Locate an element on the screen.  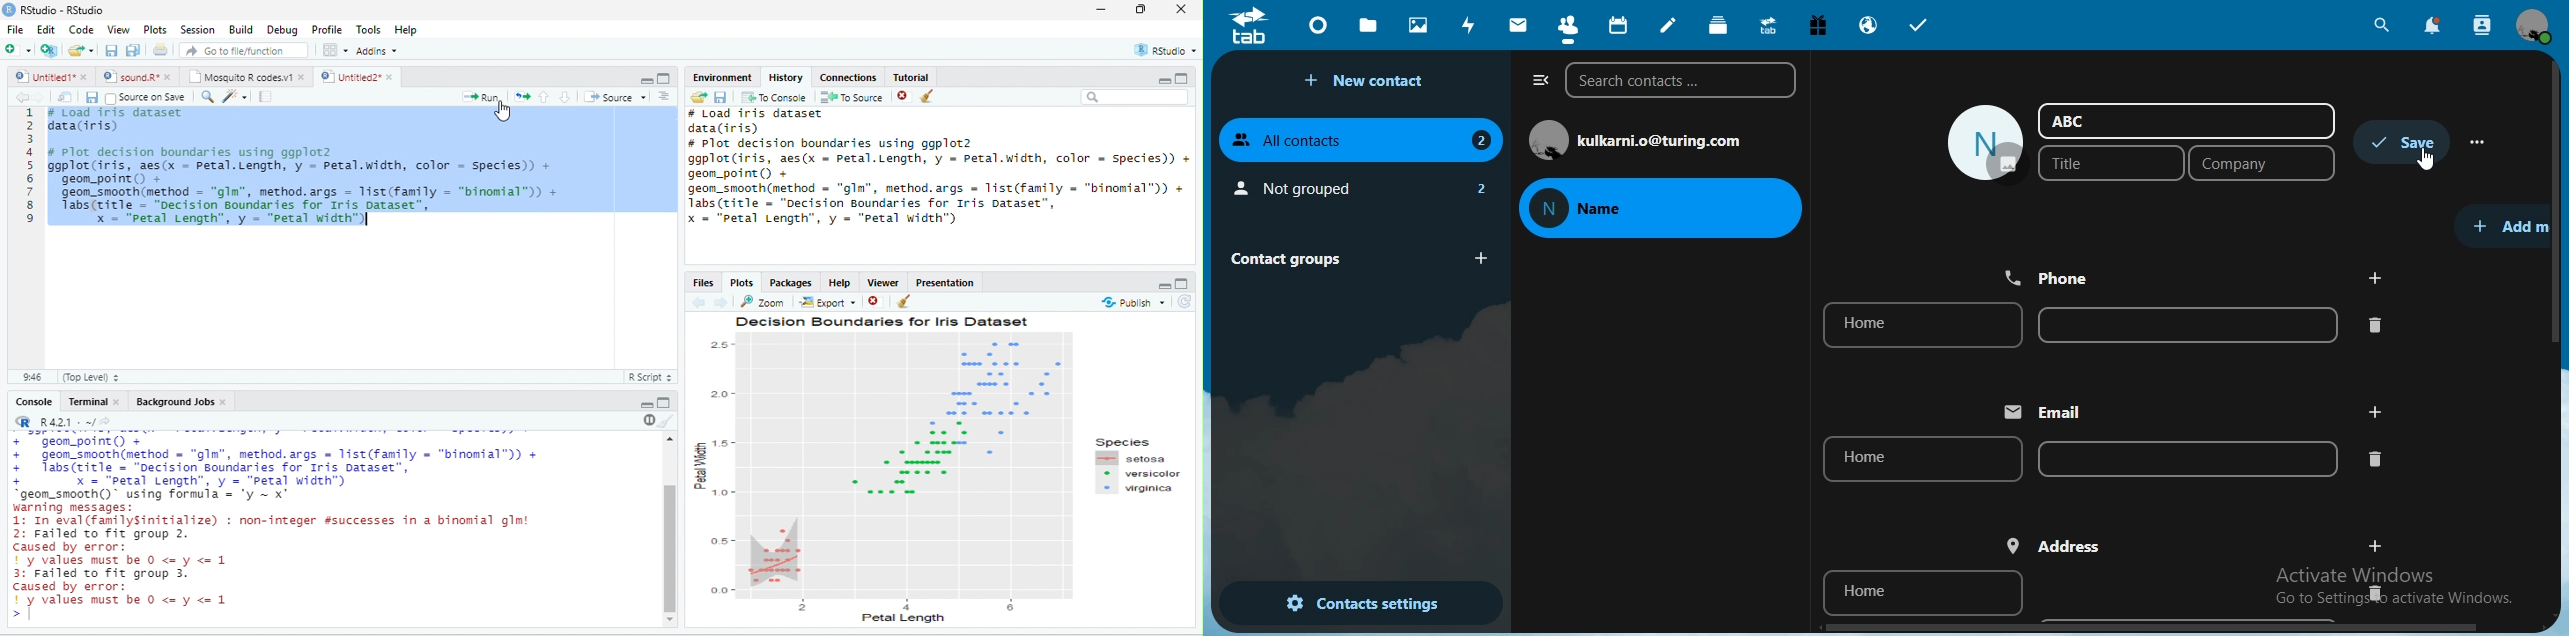
# Load iris dataset data(iris) is located at coordinates (114, 122).